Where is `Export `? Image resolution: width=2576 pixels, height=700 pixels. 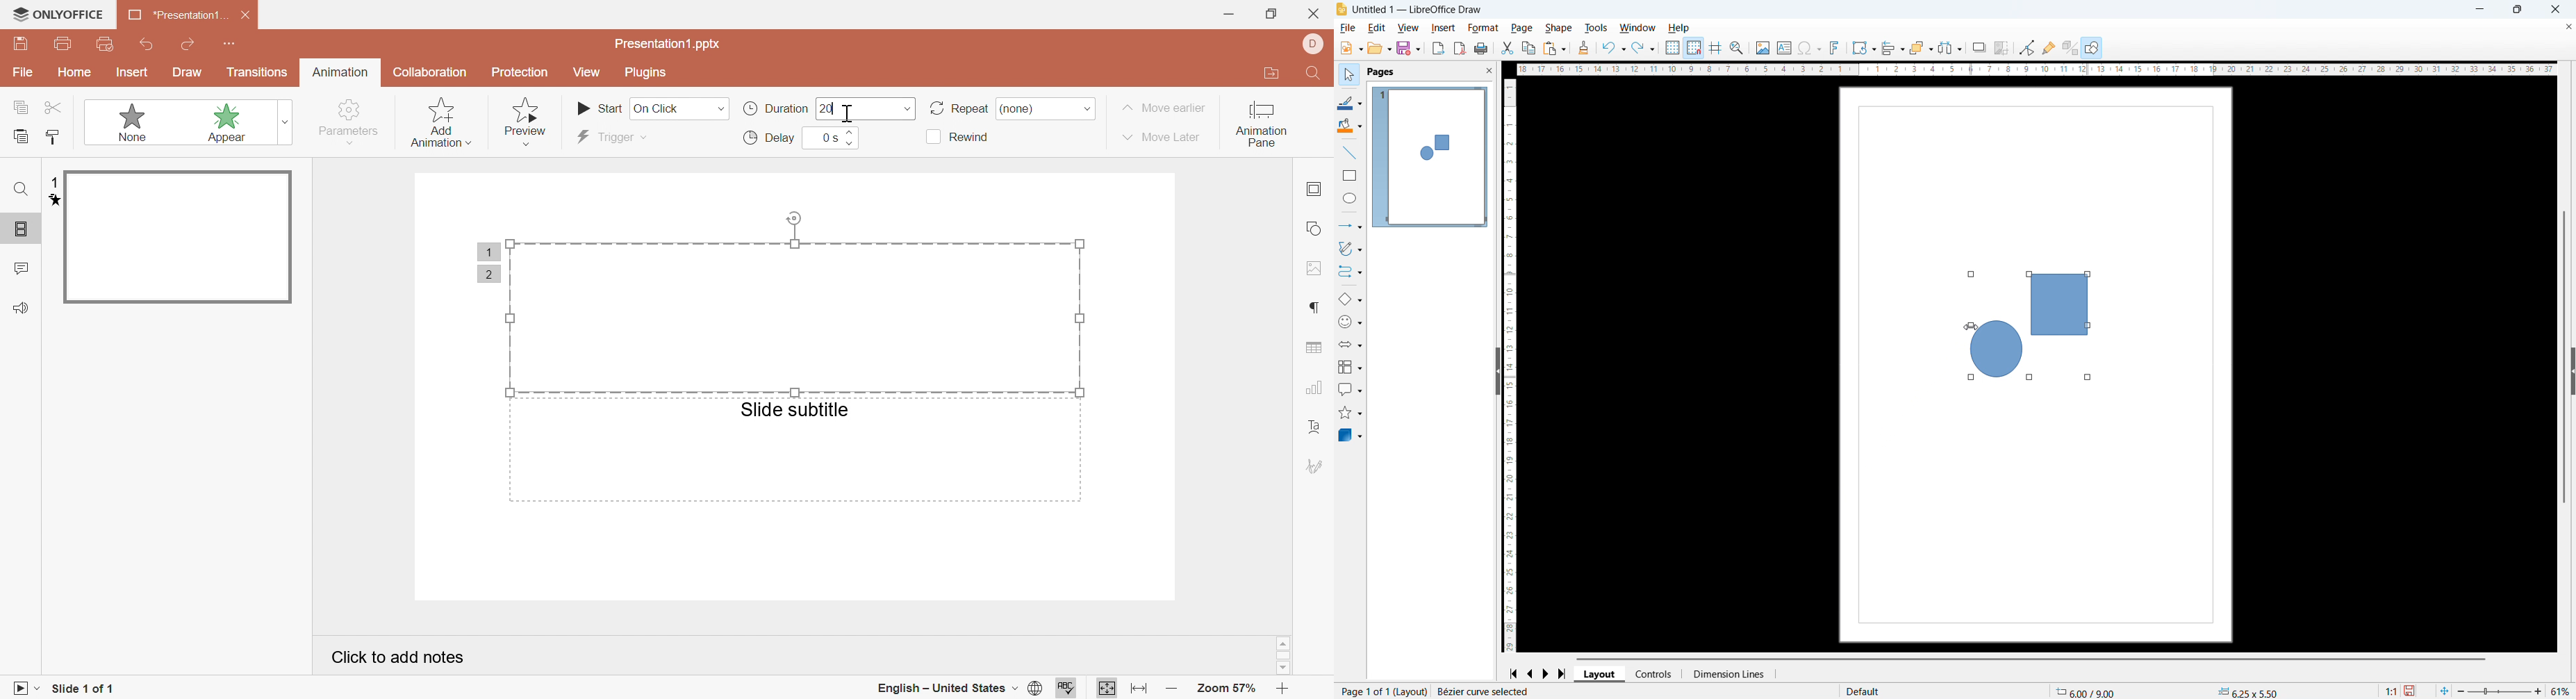
Export  is located at coordinates (1437, 49).